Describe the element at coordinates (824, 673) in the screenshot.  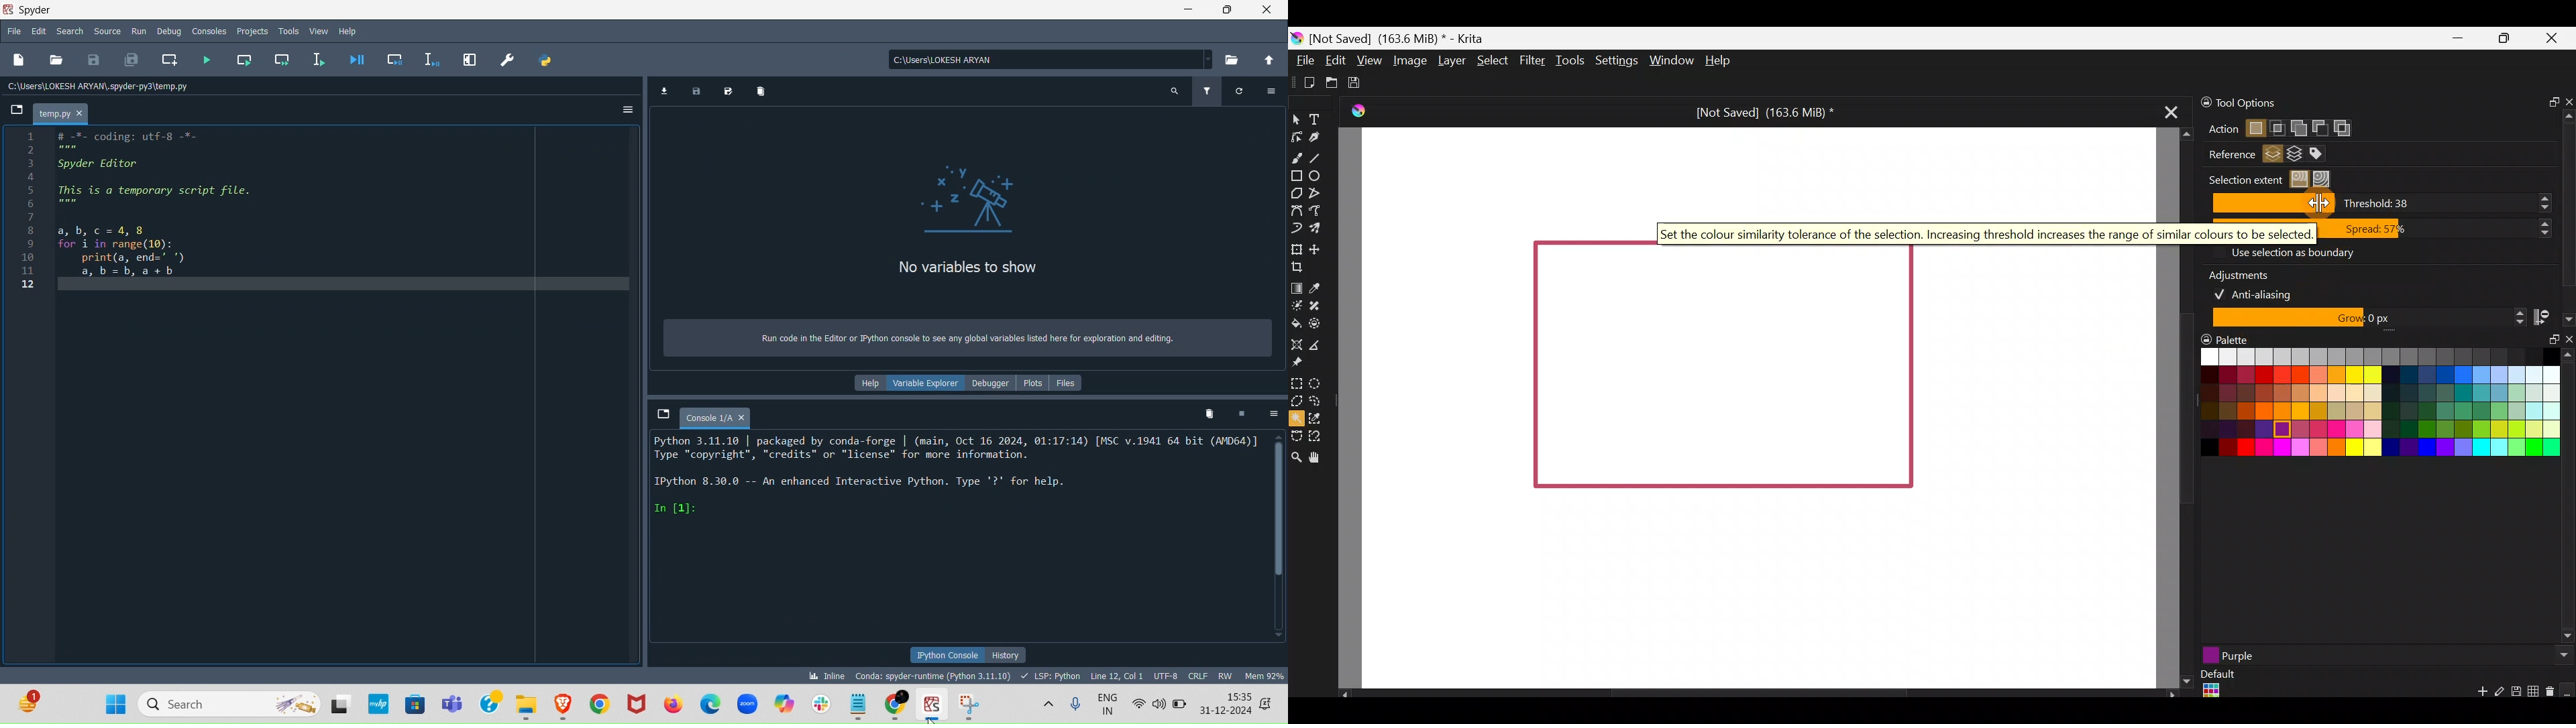
I see `Click to toggle between inline and interactive Matplotlib plotting` at that location.